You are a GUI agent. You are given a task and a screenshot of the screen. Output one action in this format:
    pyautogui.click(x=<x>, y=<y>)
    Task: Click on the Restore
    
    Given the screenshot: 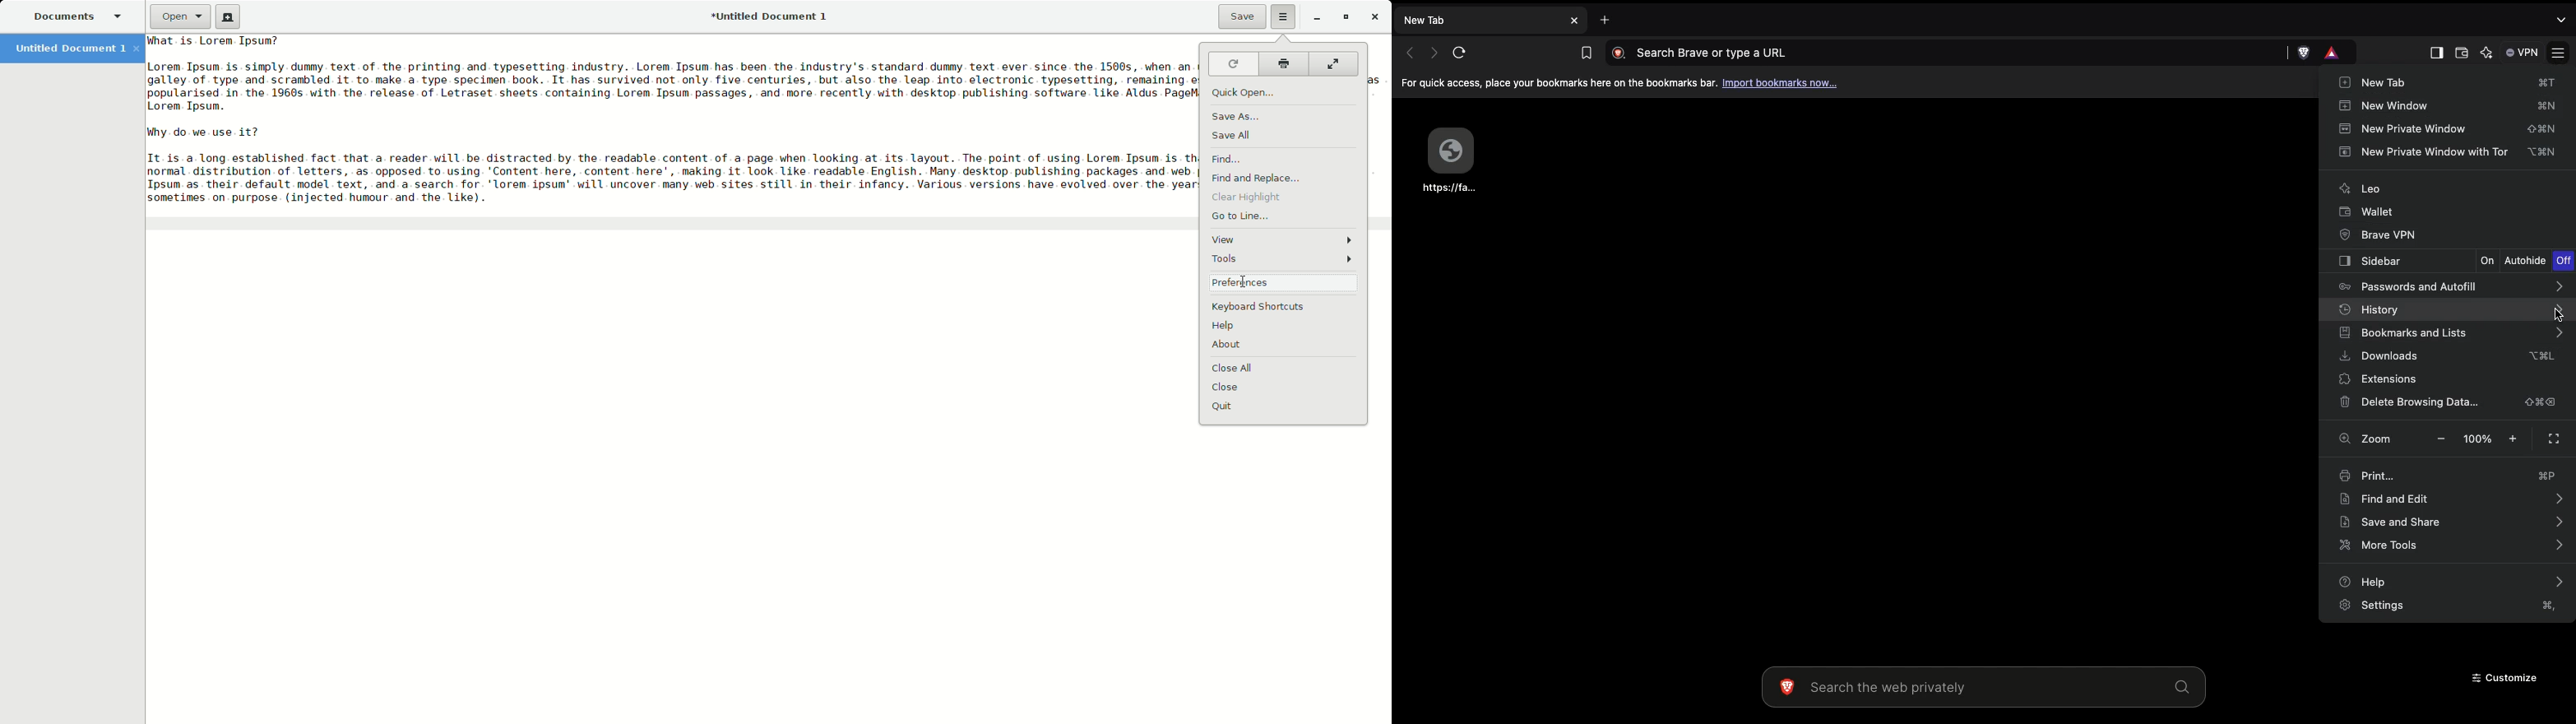 What is the action you would take?
    pyautogui.click(x=1343, y=17)
    